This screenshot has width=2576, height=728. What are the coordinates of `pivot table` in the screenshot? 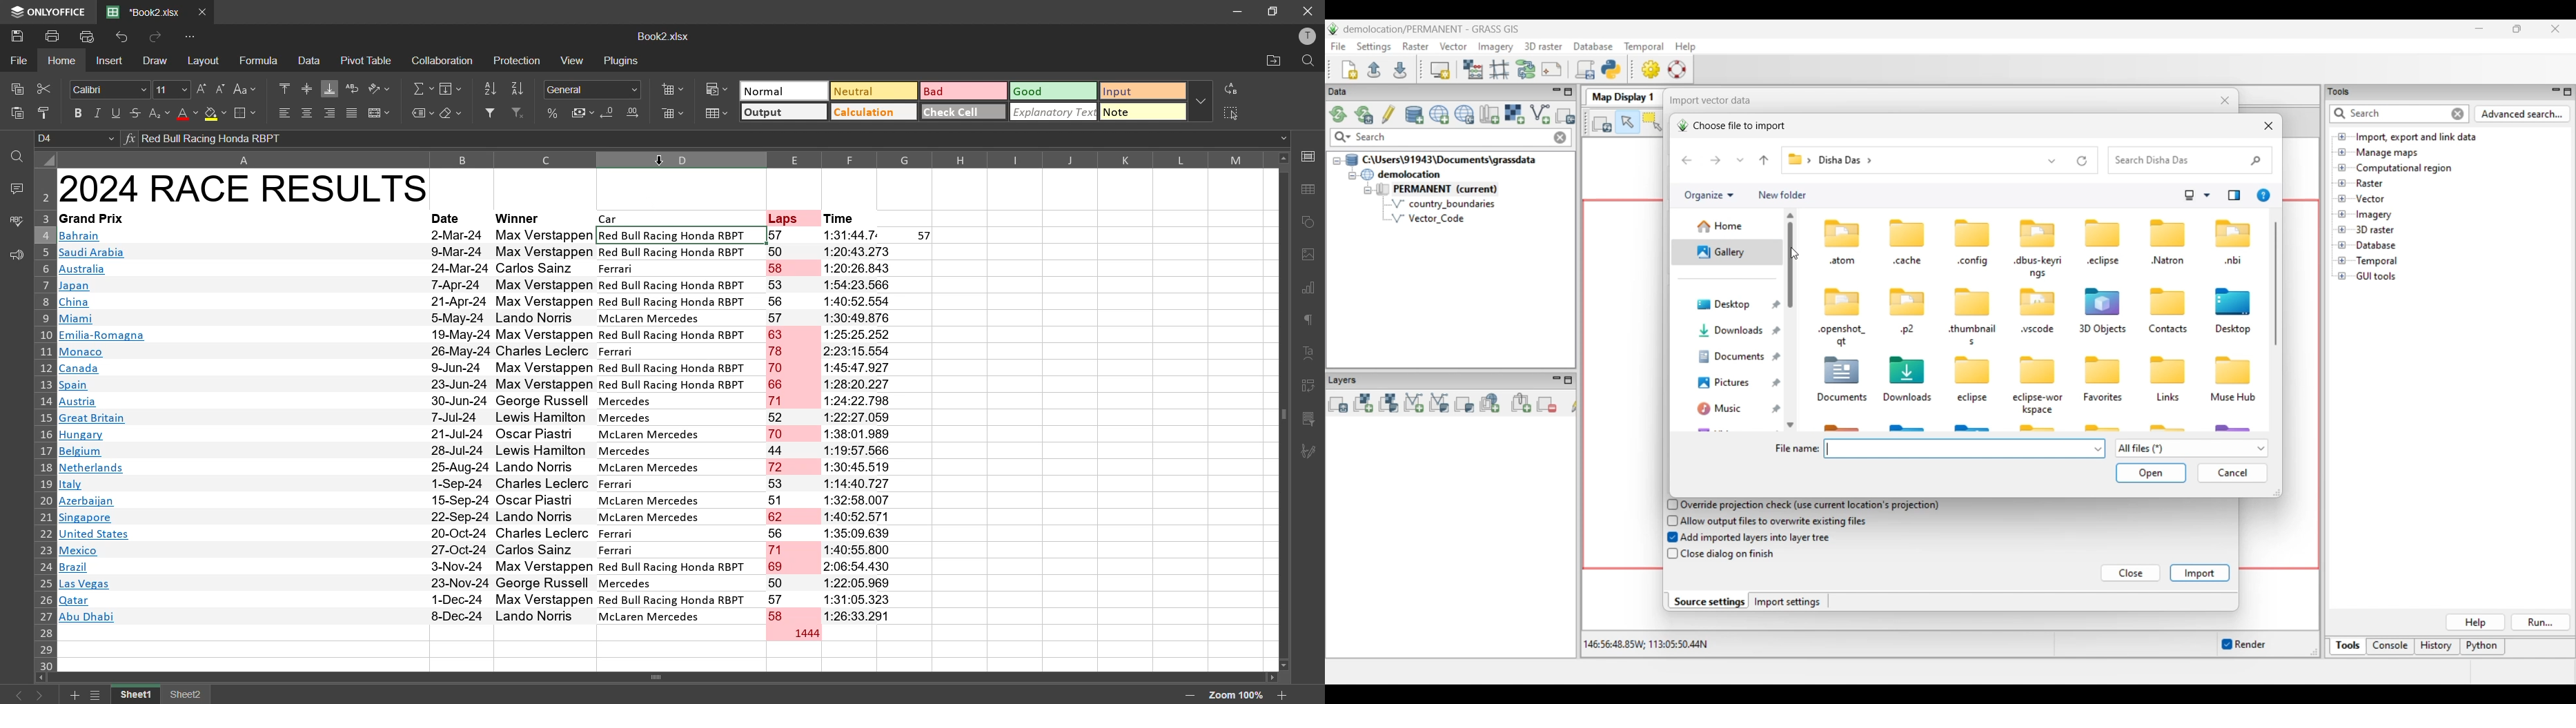 It's located at (1309, 389).